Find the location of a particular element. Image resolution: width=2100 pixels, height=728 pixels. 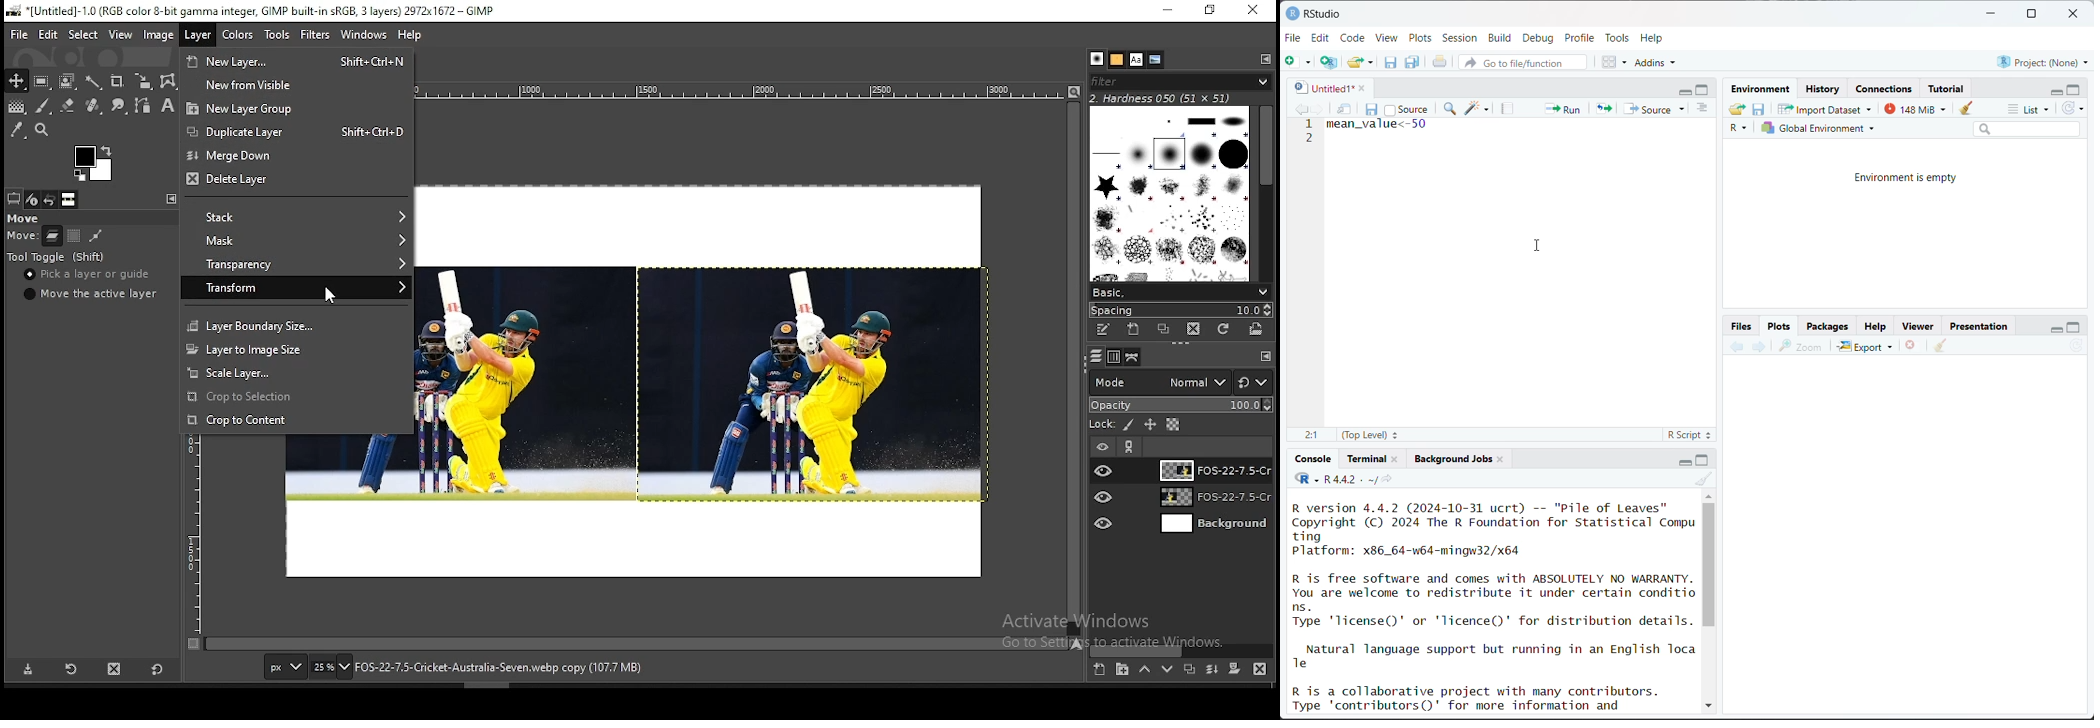

minimize is located at coordinates (2054, 327).